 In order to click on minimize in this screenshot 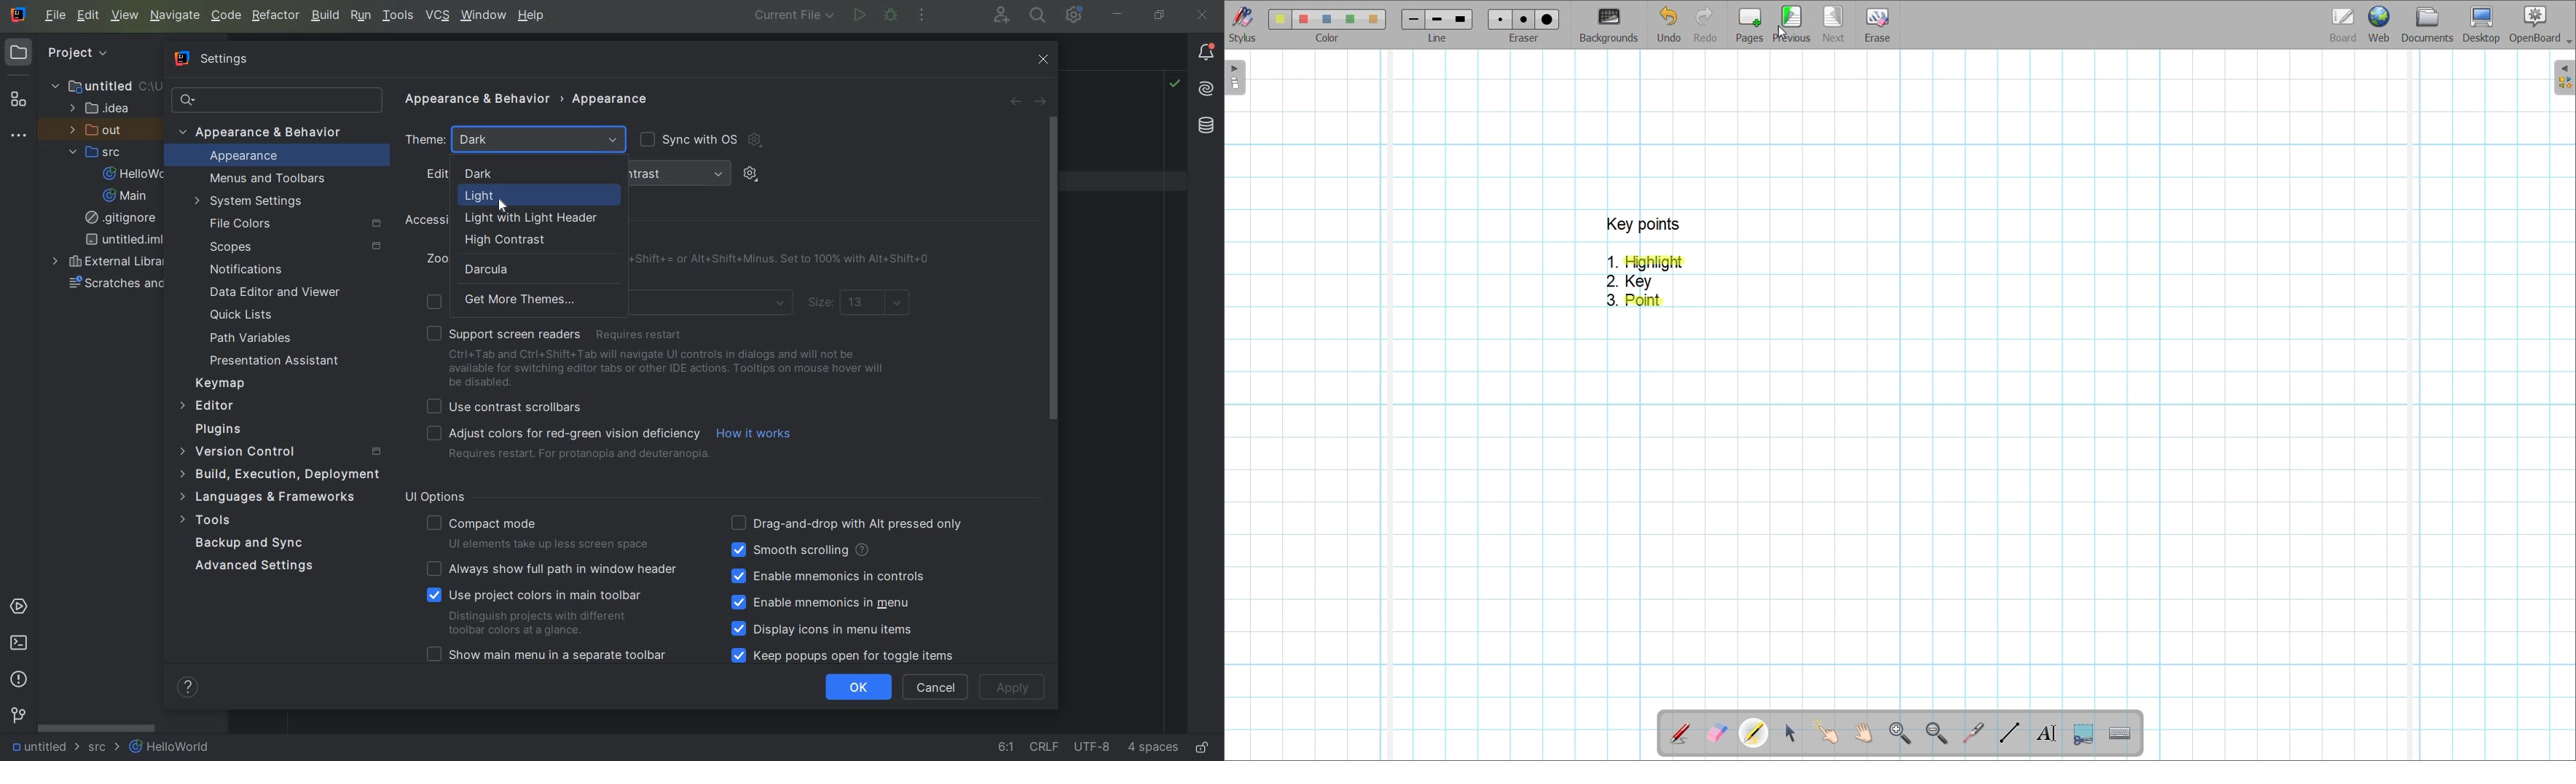, I will do `click(1115, 14)`.